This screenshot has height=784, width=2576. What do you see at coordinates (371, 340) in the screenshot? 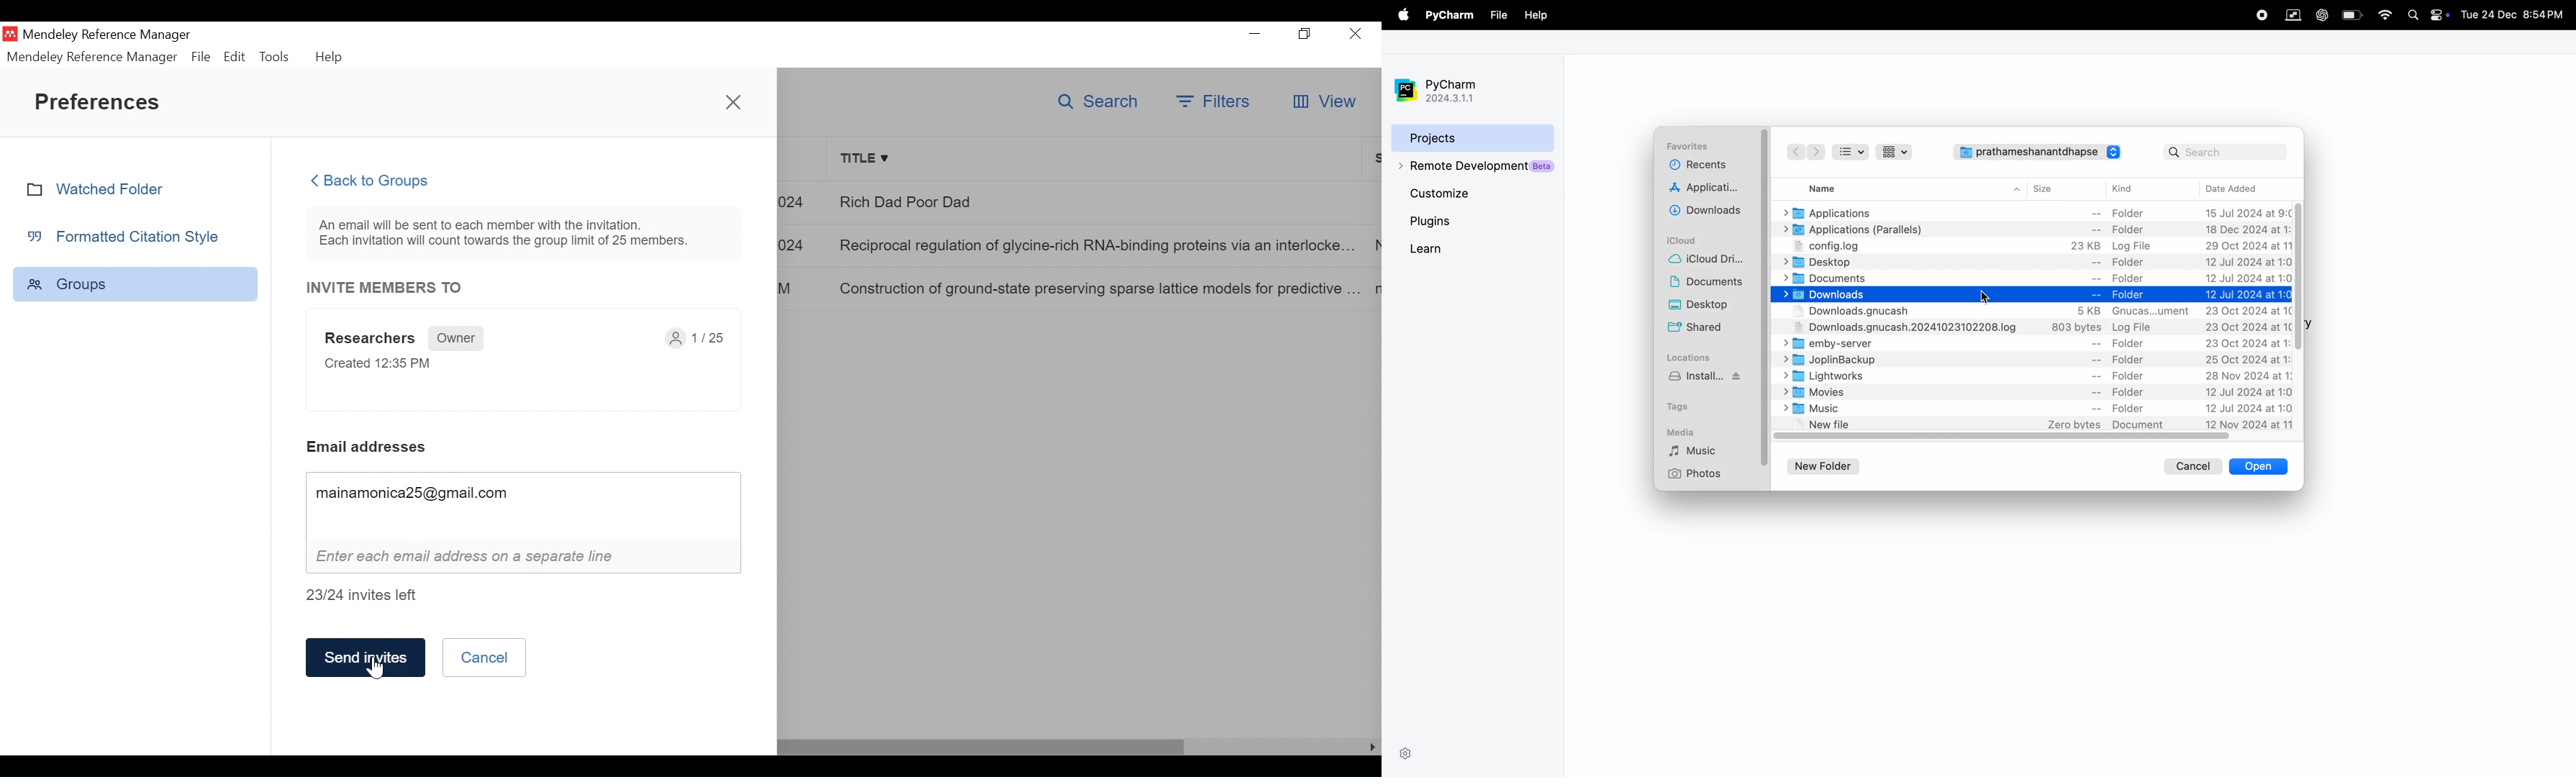
I see `Researchers` at bounding box center [371, 340].